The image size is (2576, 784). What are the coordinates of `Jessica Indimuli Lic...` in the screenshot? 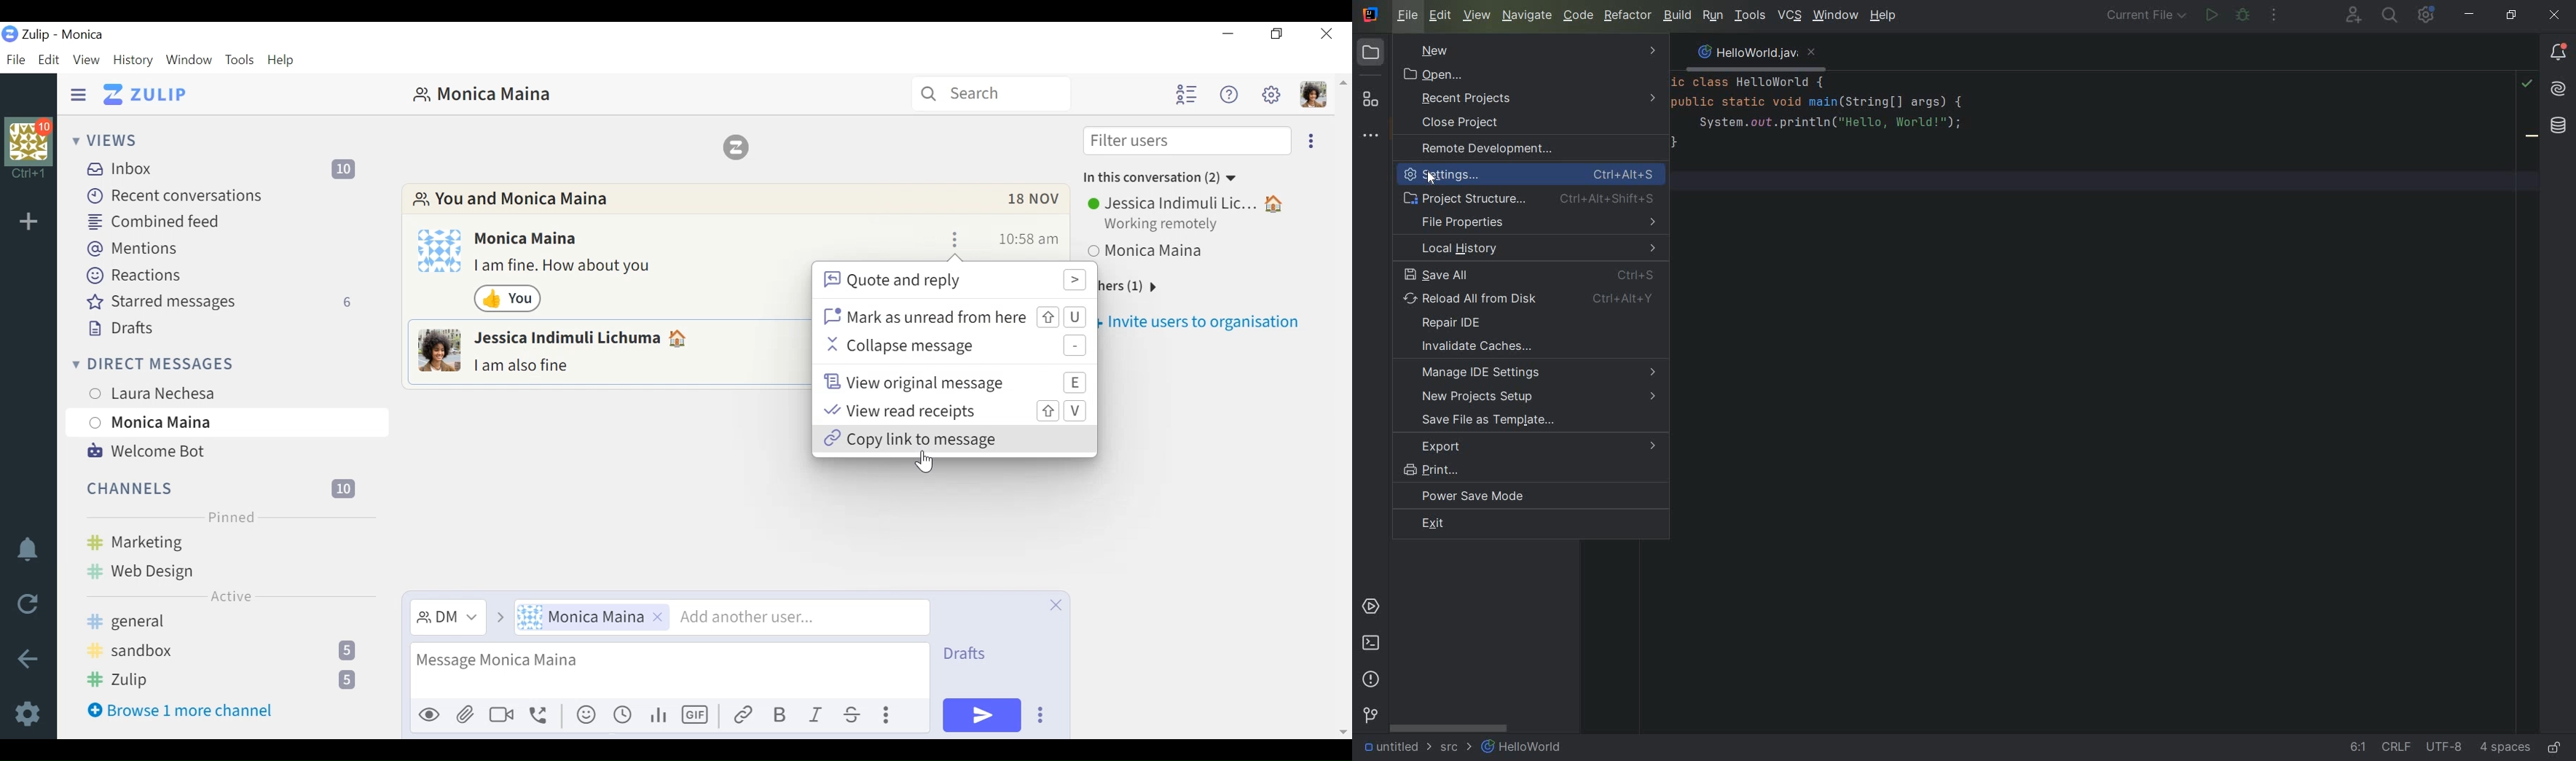 It's located at (1187, 204).